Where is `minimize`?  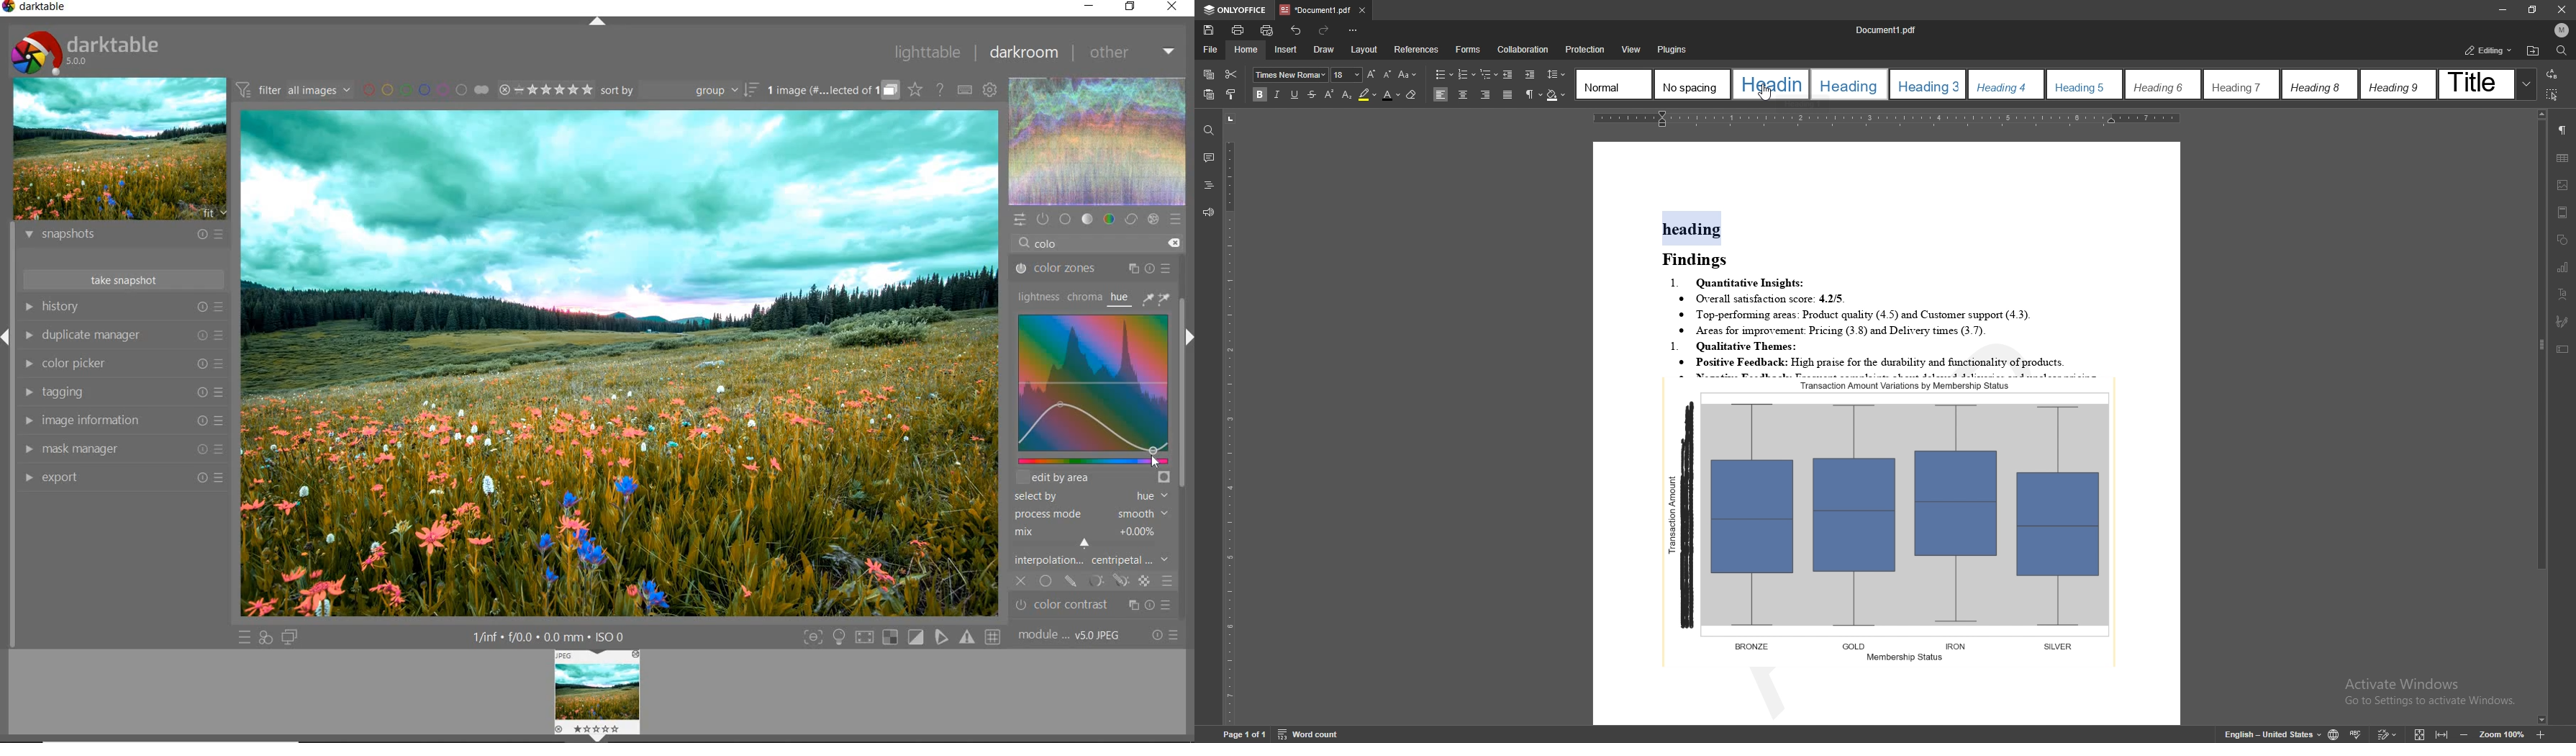
minimize is located at coordinates (2501, 9).